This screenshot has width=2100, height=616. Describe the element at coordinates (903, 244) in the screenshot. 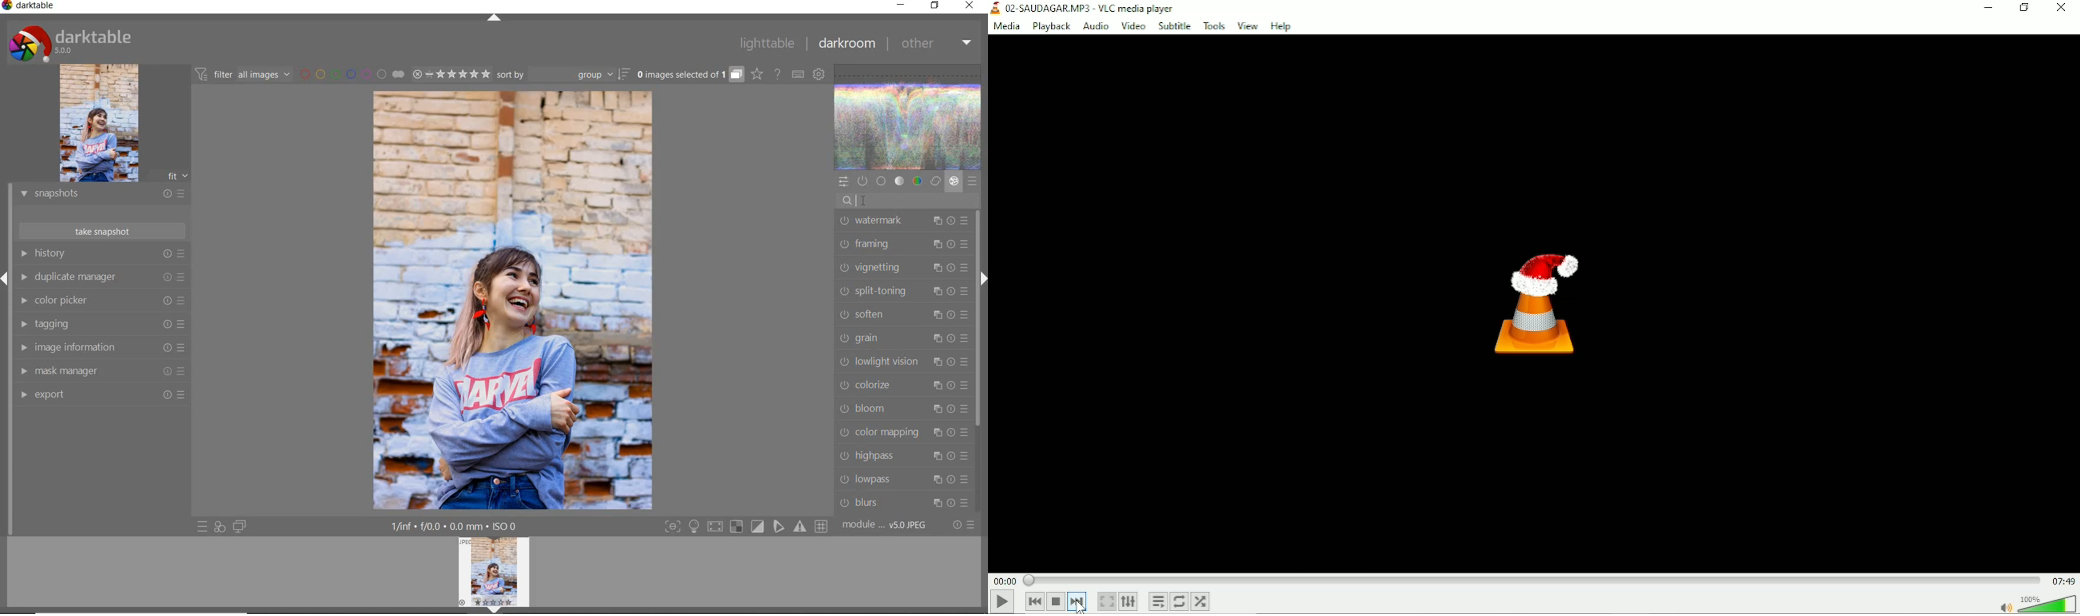

I see `framing` at that location.